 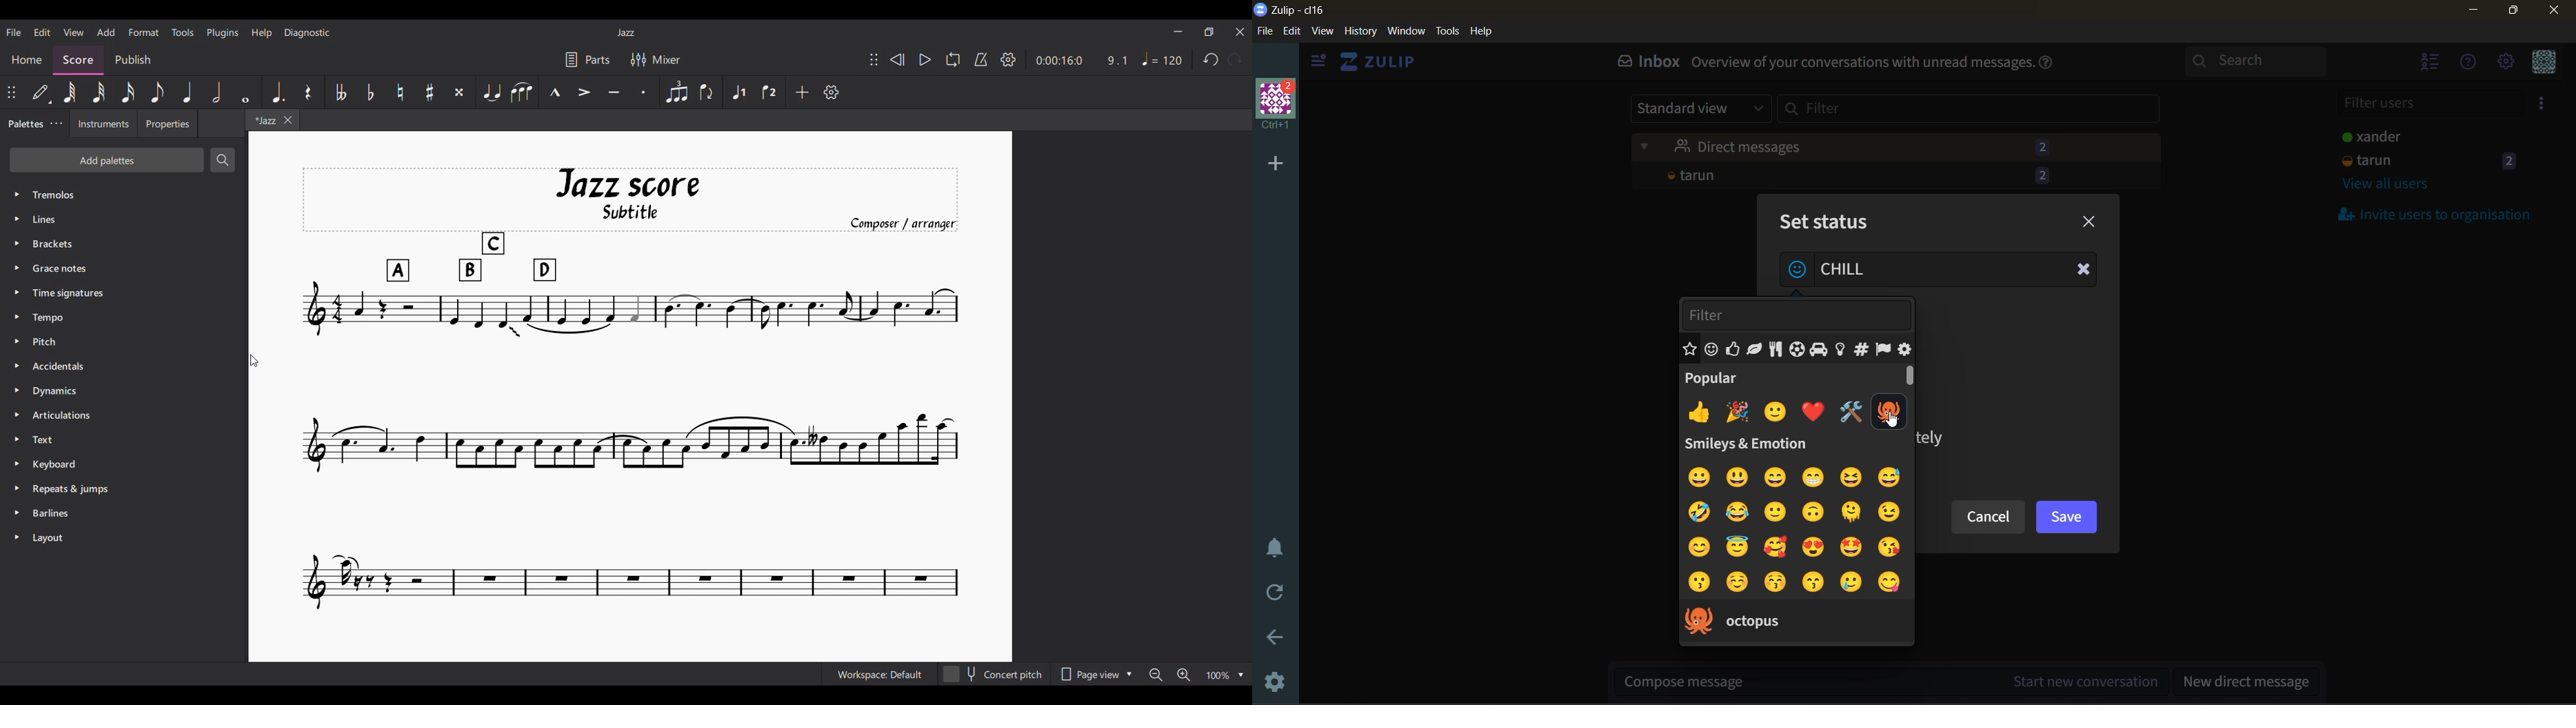 What do you see at coordinates (1226, 674) in the screenshot?
I see `Zoom options` at bounding box center [1226, 674].